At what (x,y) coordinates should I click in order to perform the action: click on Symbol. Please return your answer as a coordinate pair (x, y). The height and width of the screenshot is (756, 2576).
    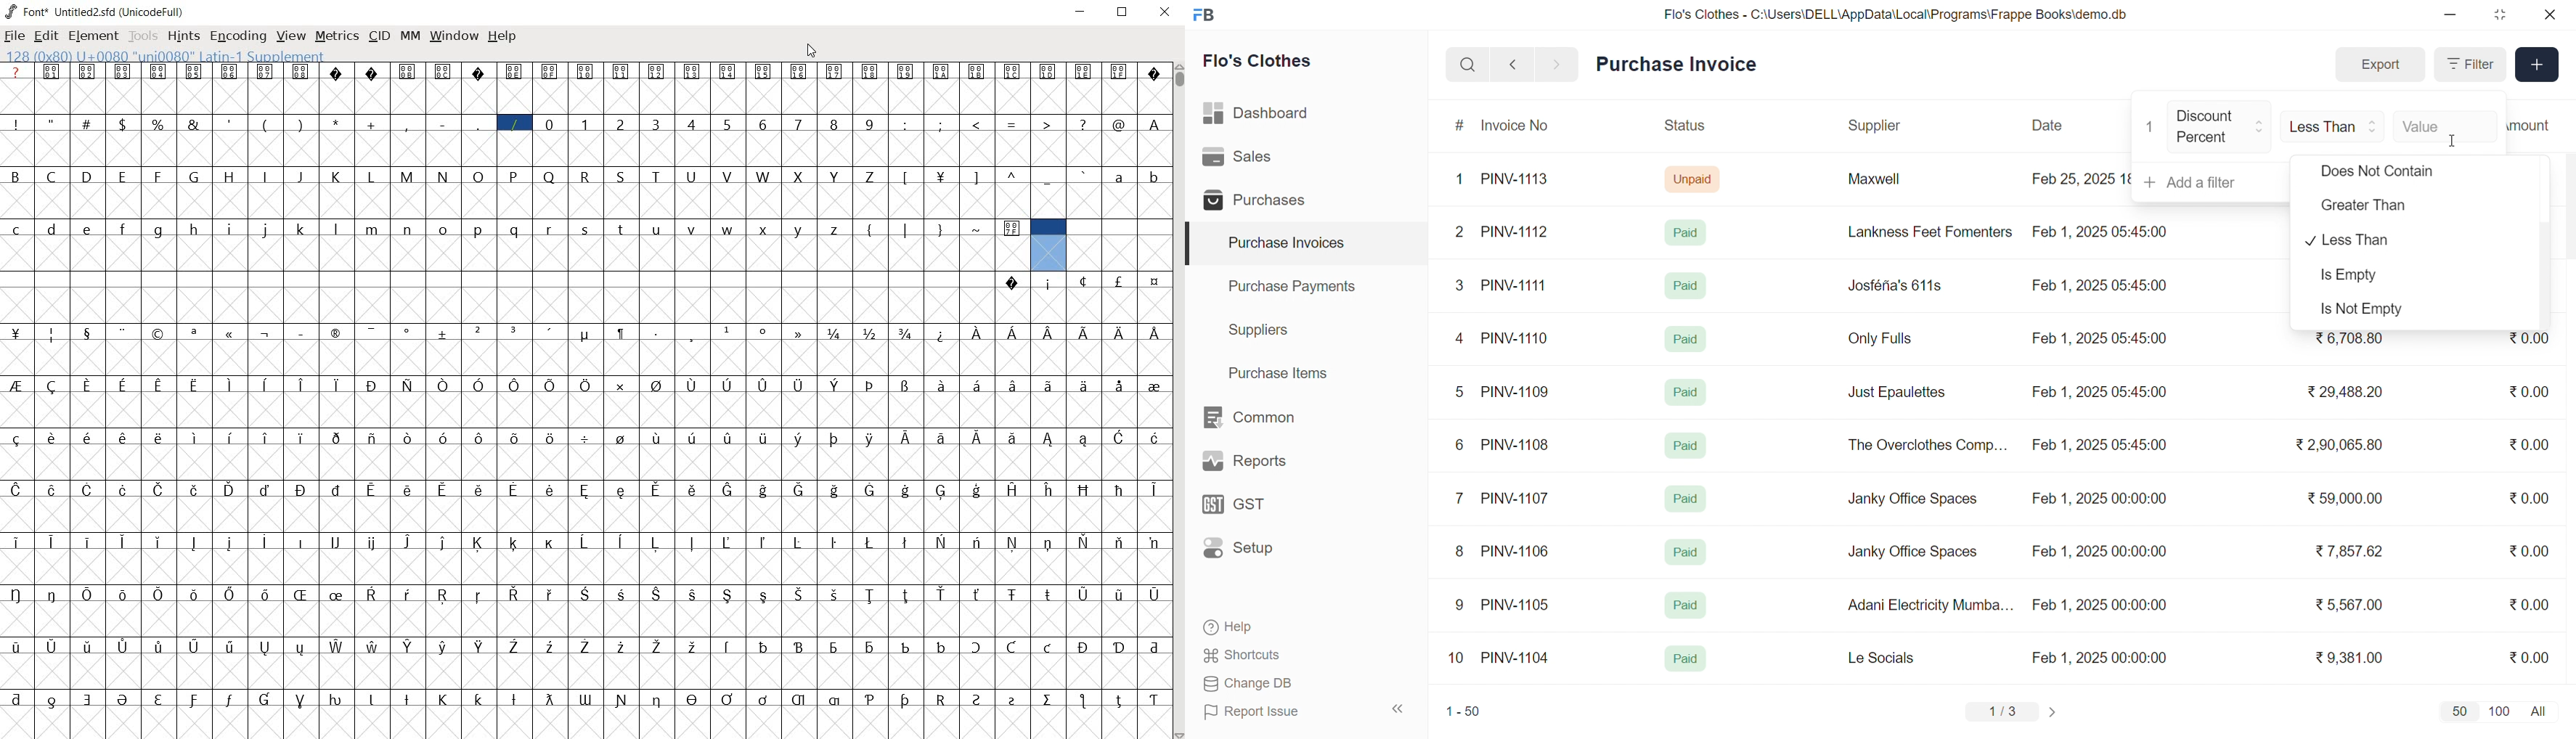
    Looking at the image, I should click on (977, 489).